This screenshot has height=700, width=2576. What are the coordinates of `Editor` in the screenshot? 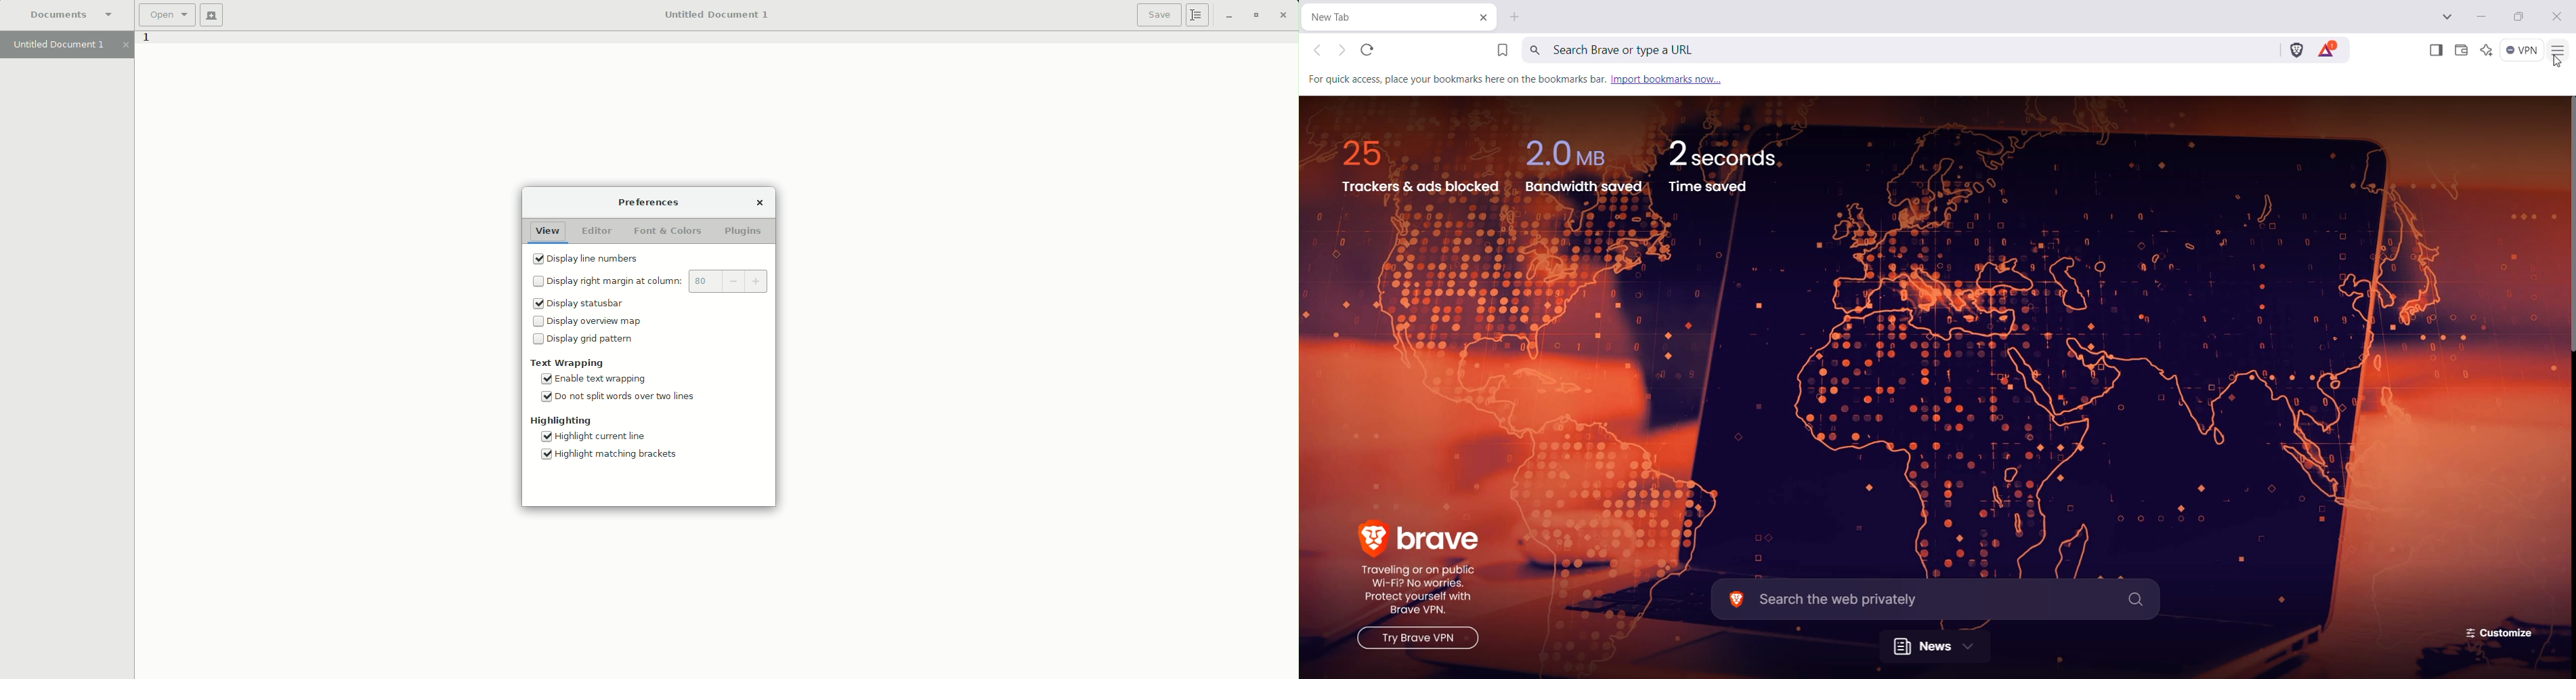 It's located at (596, 231).